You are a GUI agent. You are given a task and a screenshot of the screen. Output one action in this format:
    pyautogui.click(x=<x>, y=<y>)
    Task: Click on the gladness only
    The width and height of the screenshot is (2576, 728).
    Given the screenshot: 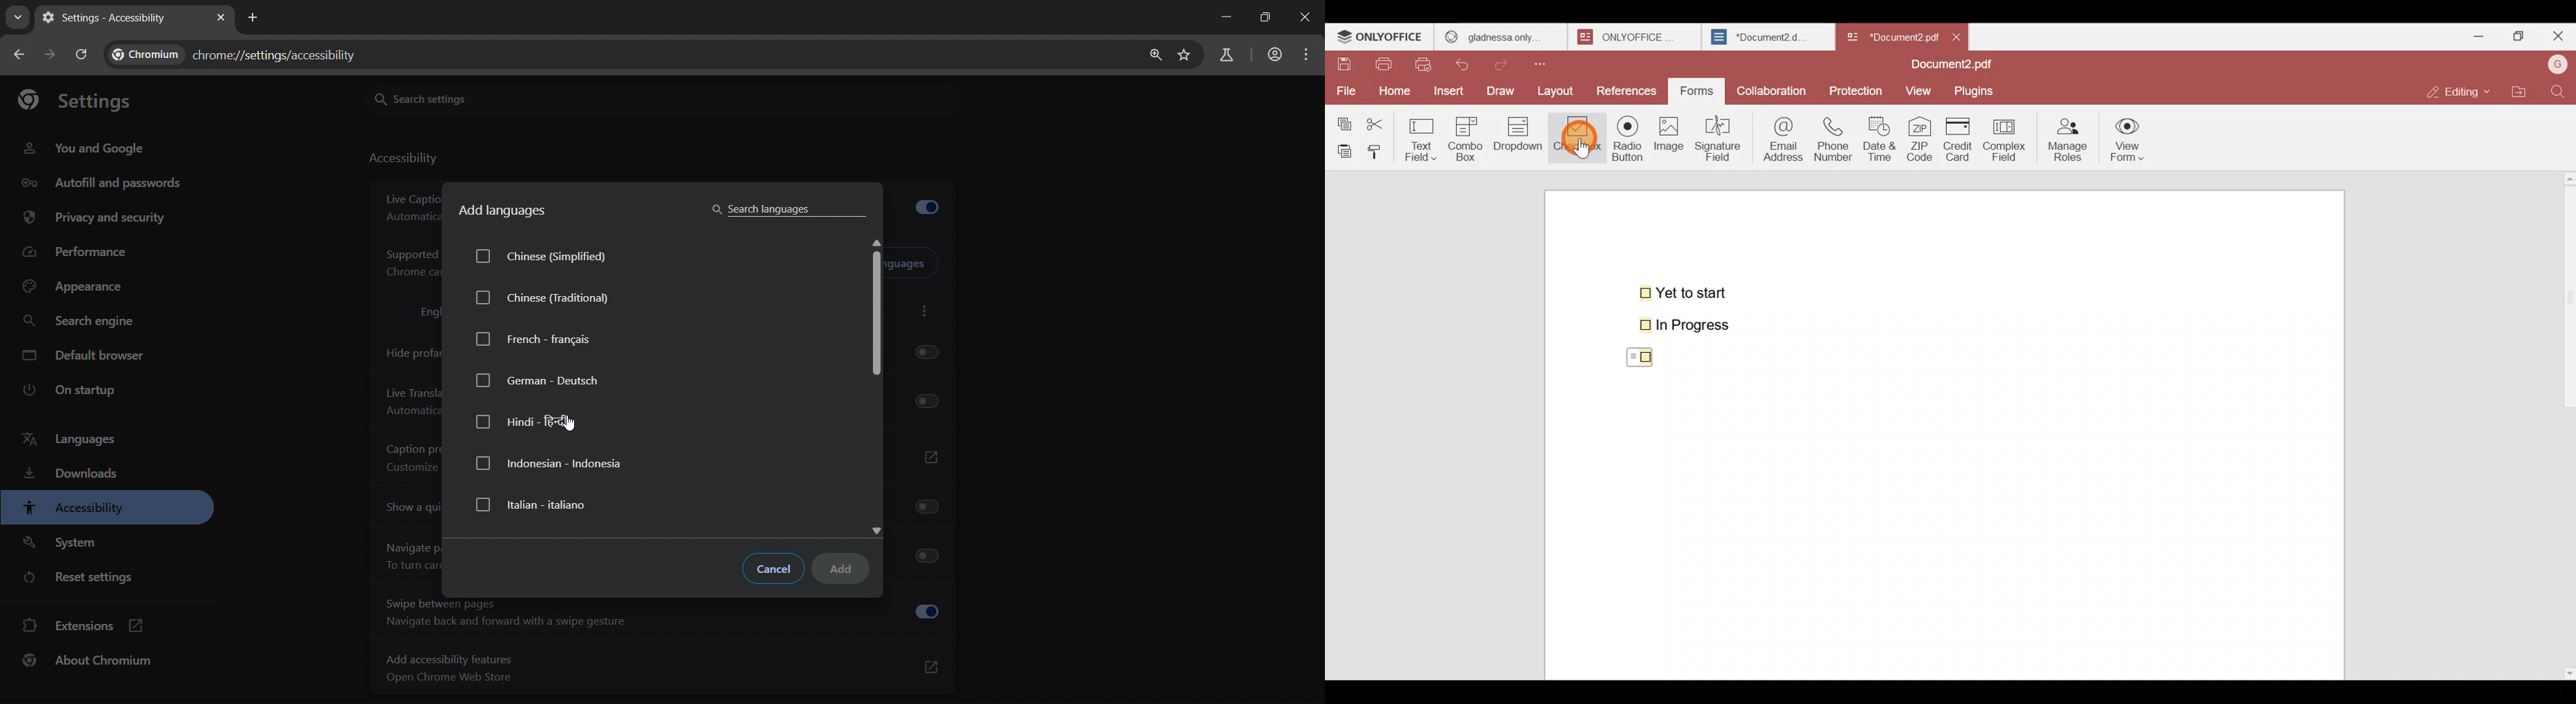 What is the action you would take?
    pyautogui.click(x=1500, y=34)
    